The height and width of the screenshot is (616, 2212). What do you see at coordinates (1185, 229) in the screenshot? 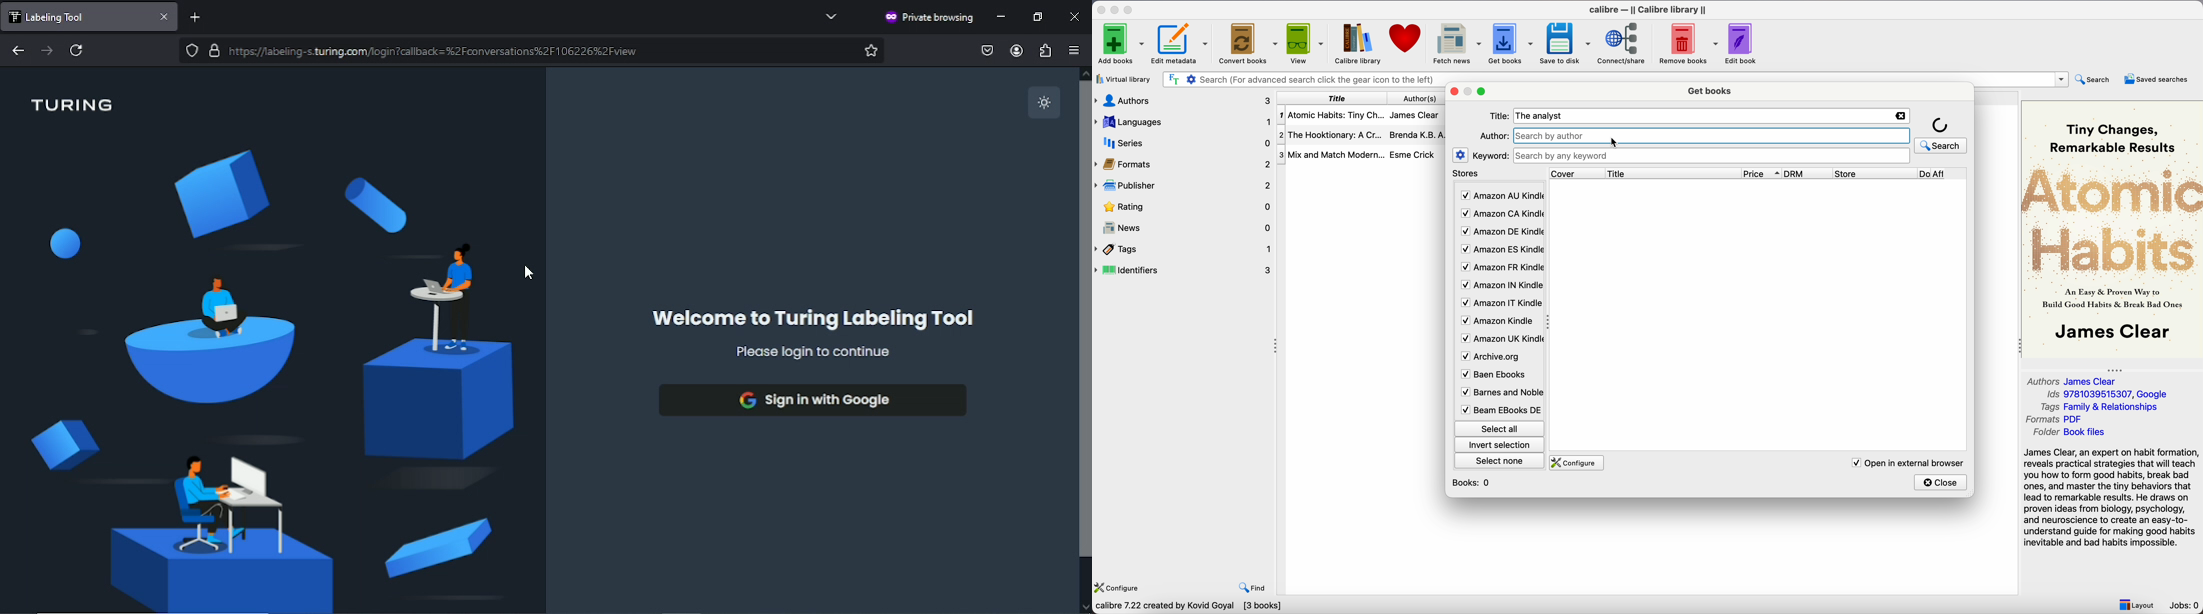
I see `news` at bounding box center [1185, 229].